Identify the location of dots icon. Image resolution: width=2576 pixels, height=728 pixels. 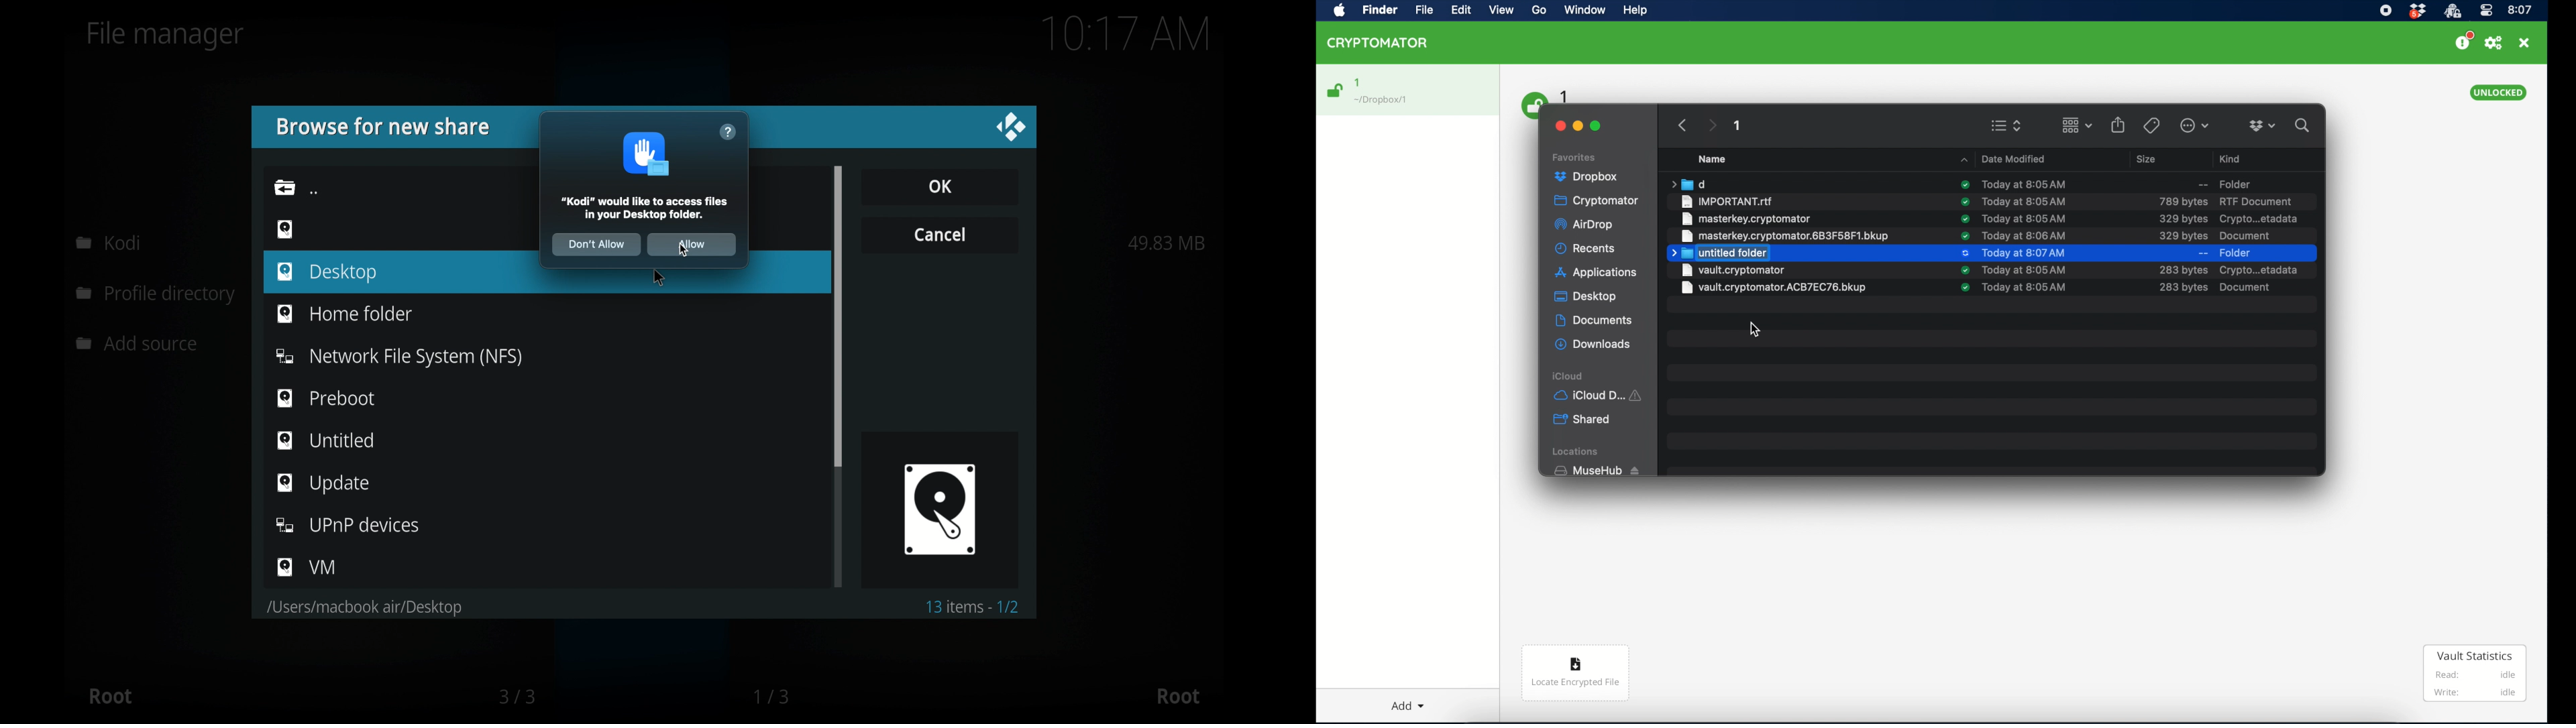
(314, 192).